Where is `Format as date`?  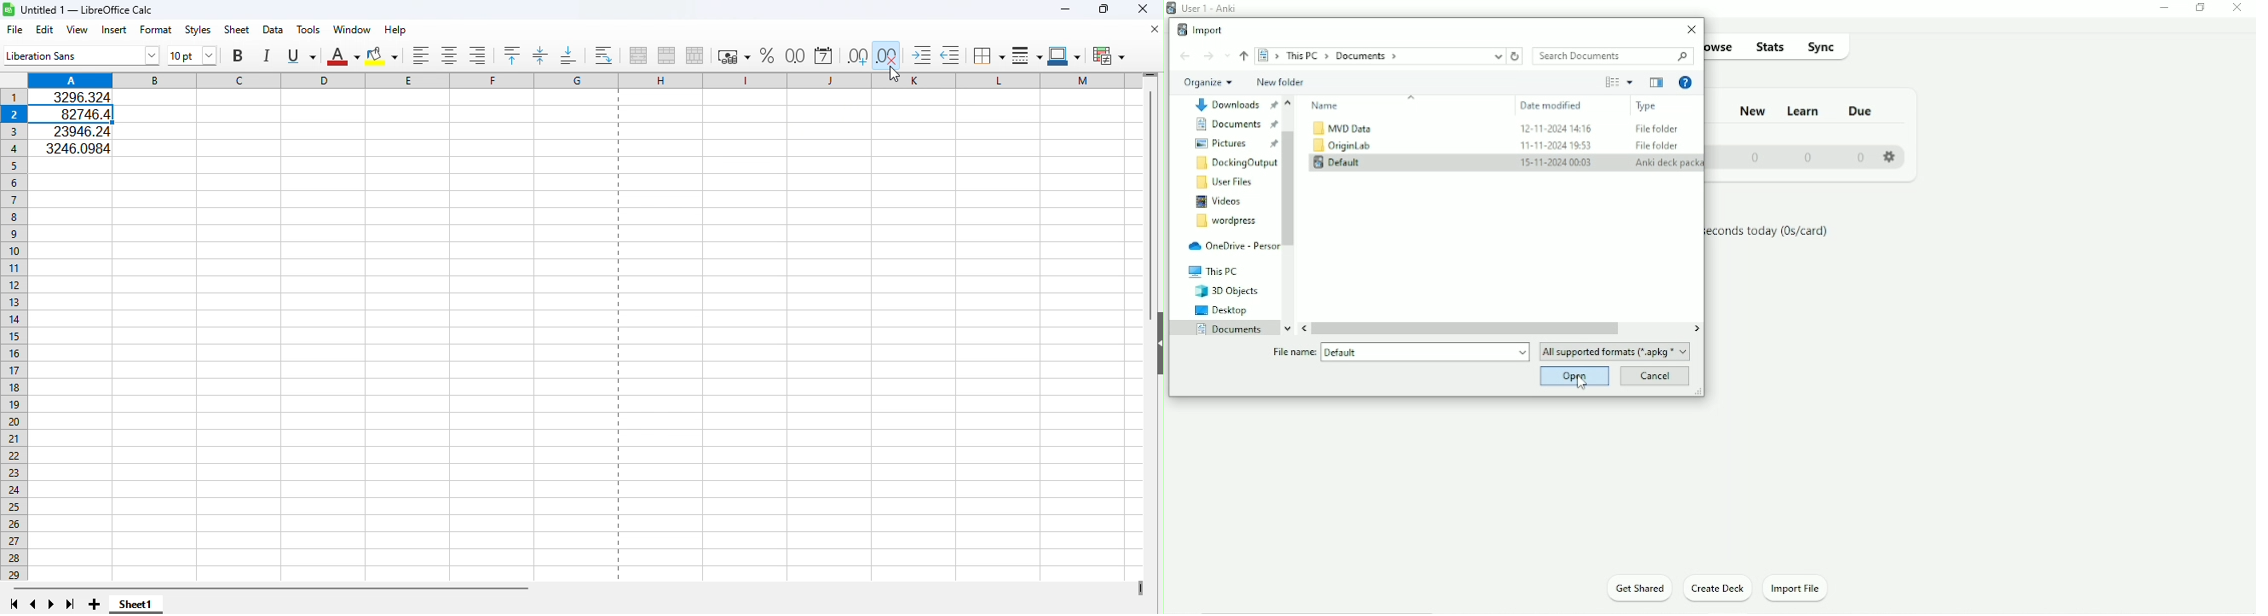
Format as date is located at coordinates (824, 55).